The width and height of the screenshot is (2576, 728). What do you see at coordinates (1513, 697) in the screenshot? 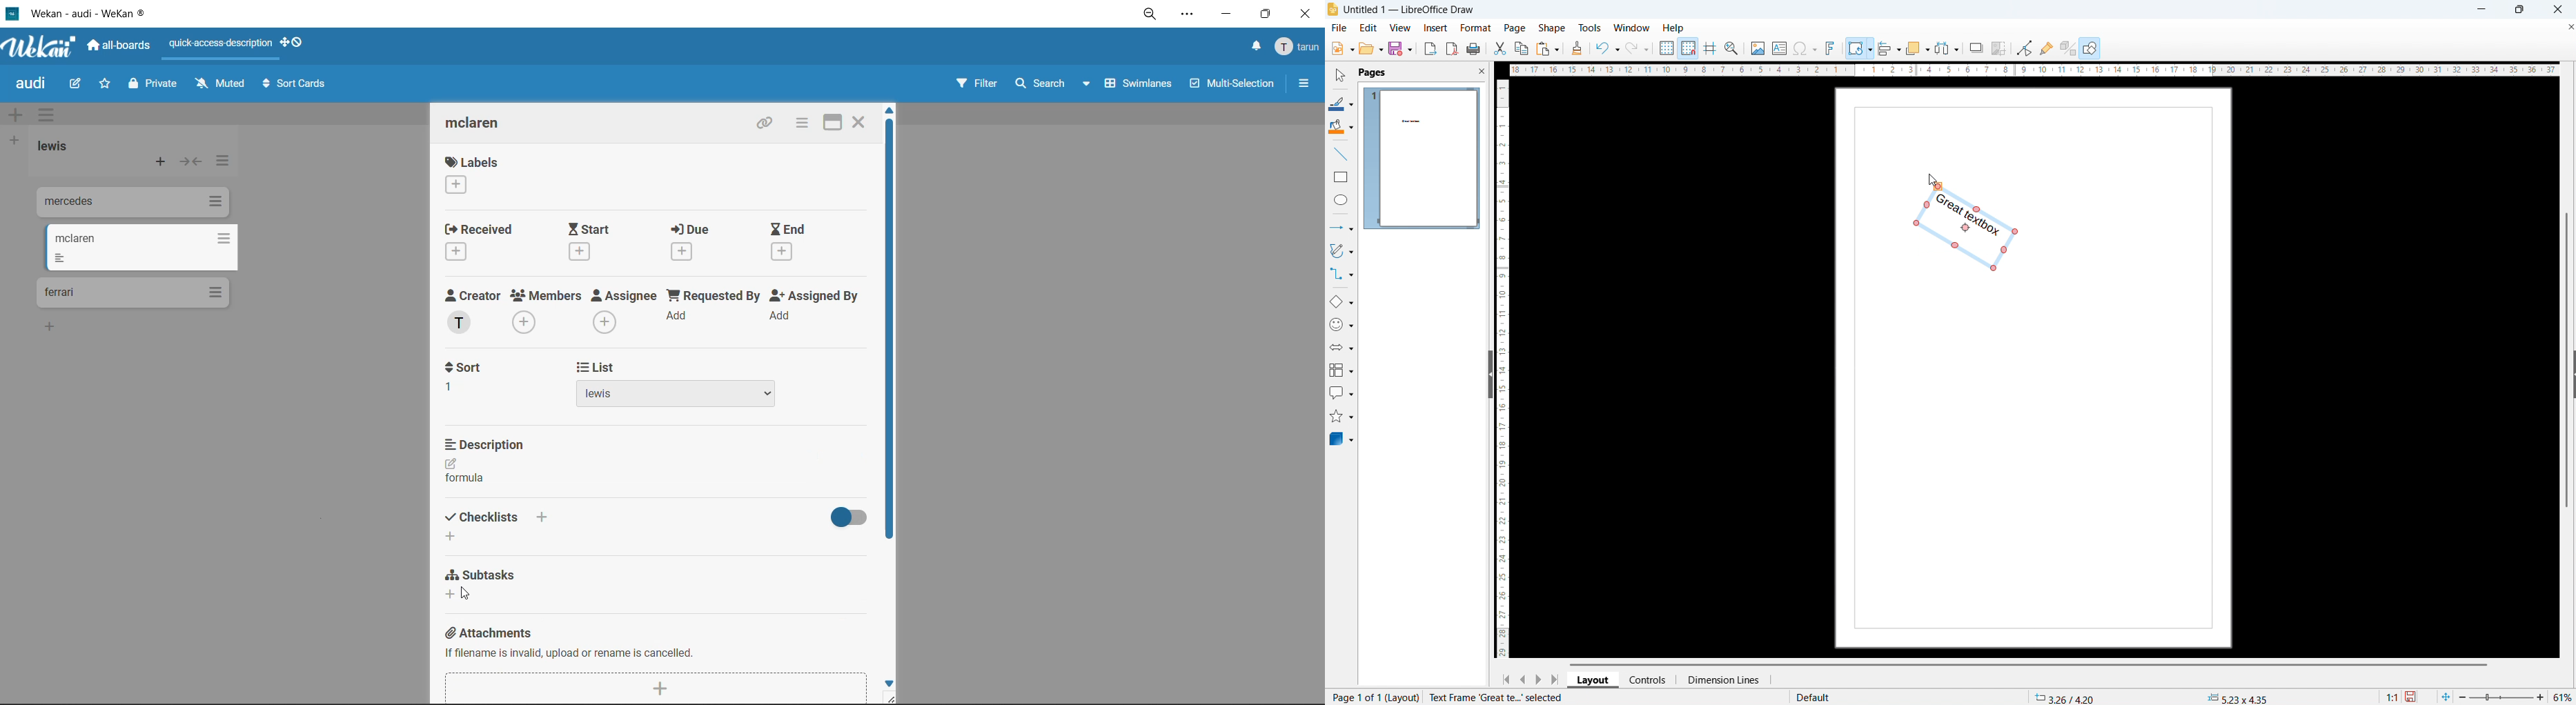
I see `Rotation information ` at bounding box center [1513, 697].